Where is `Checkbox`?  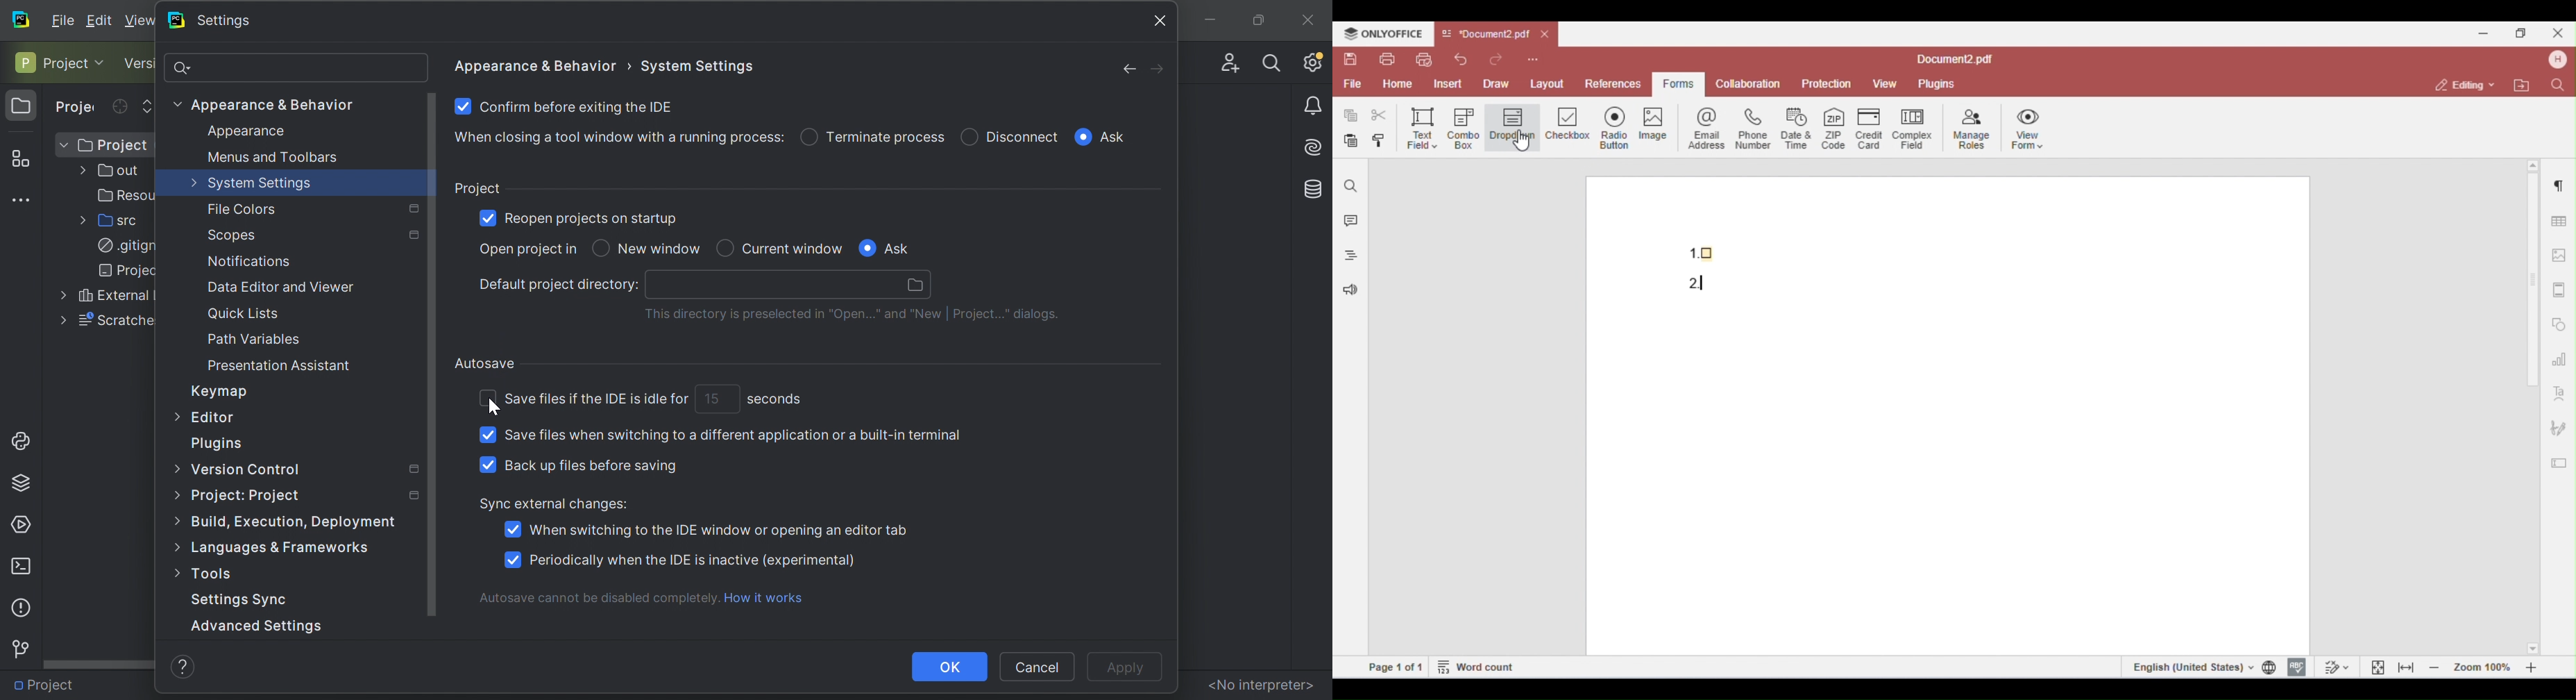 Checkbox is located at coordinates (486, 397).